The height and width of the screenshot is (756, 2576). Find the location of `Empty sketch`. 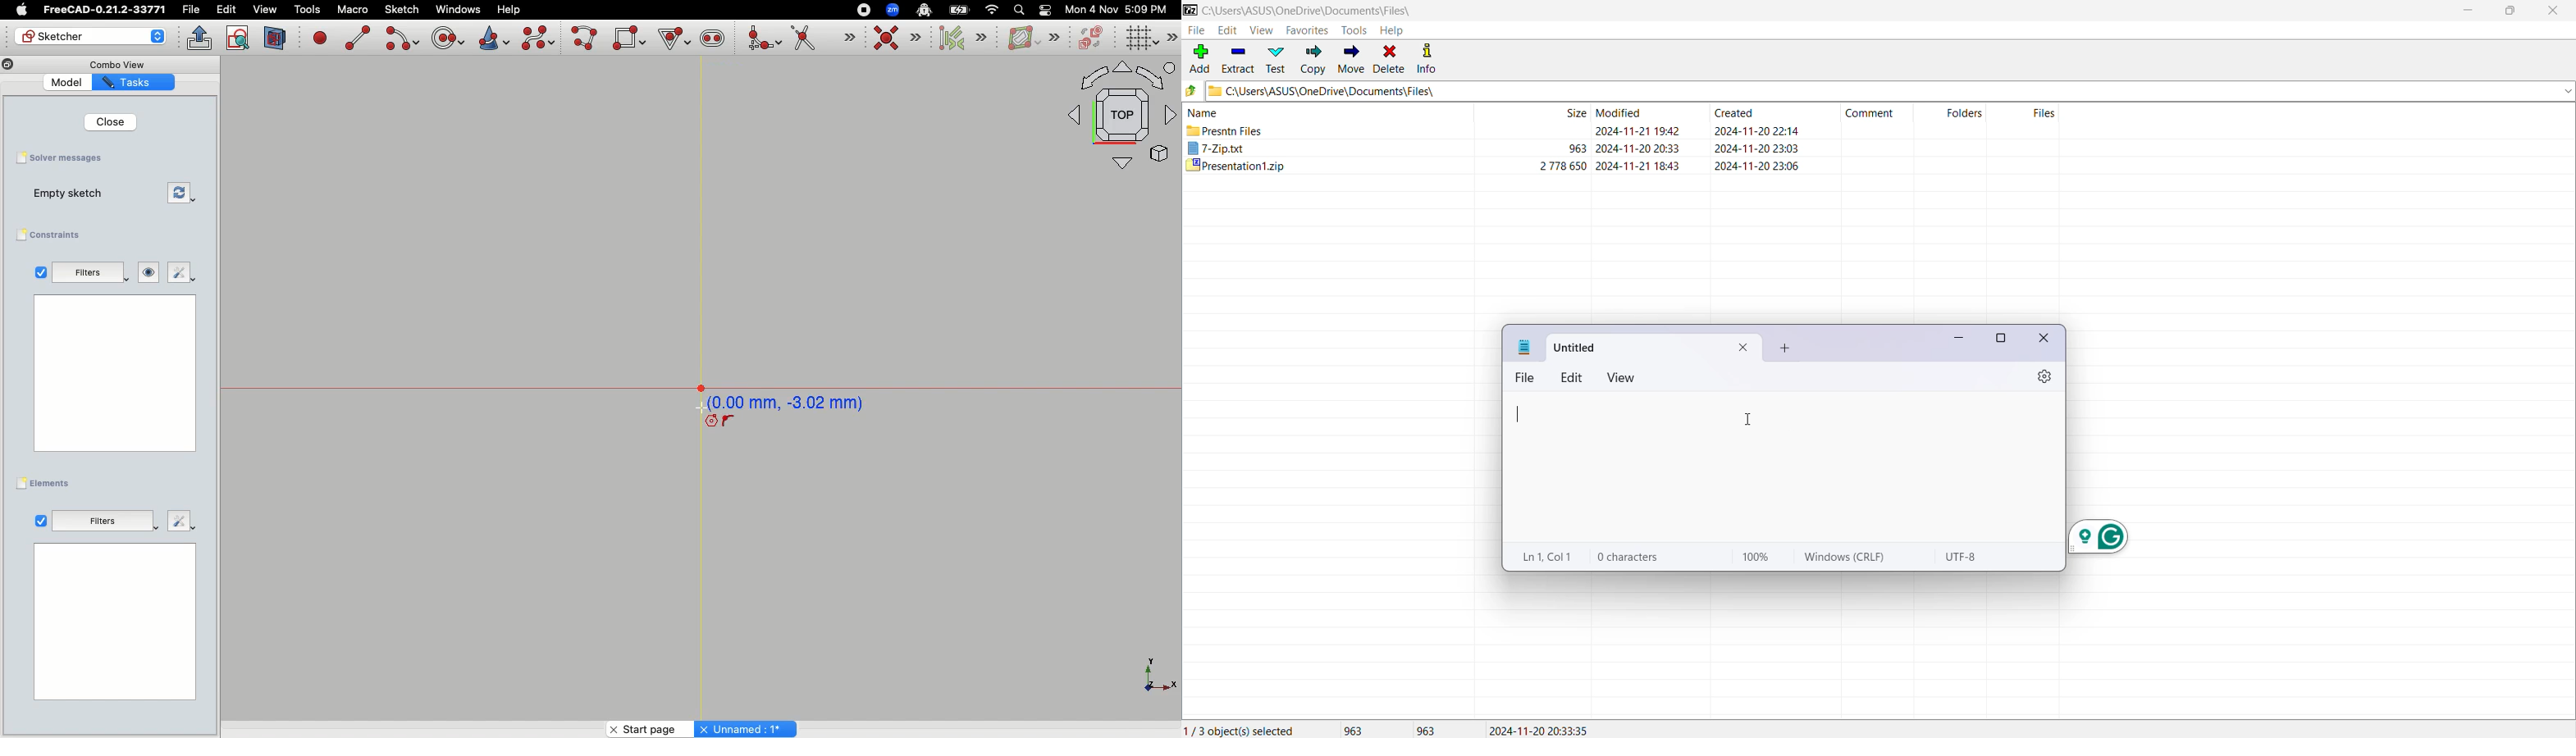

Empty sketch is located at coordinates (71, 194).